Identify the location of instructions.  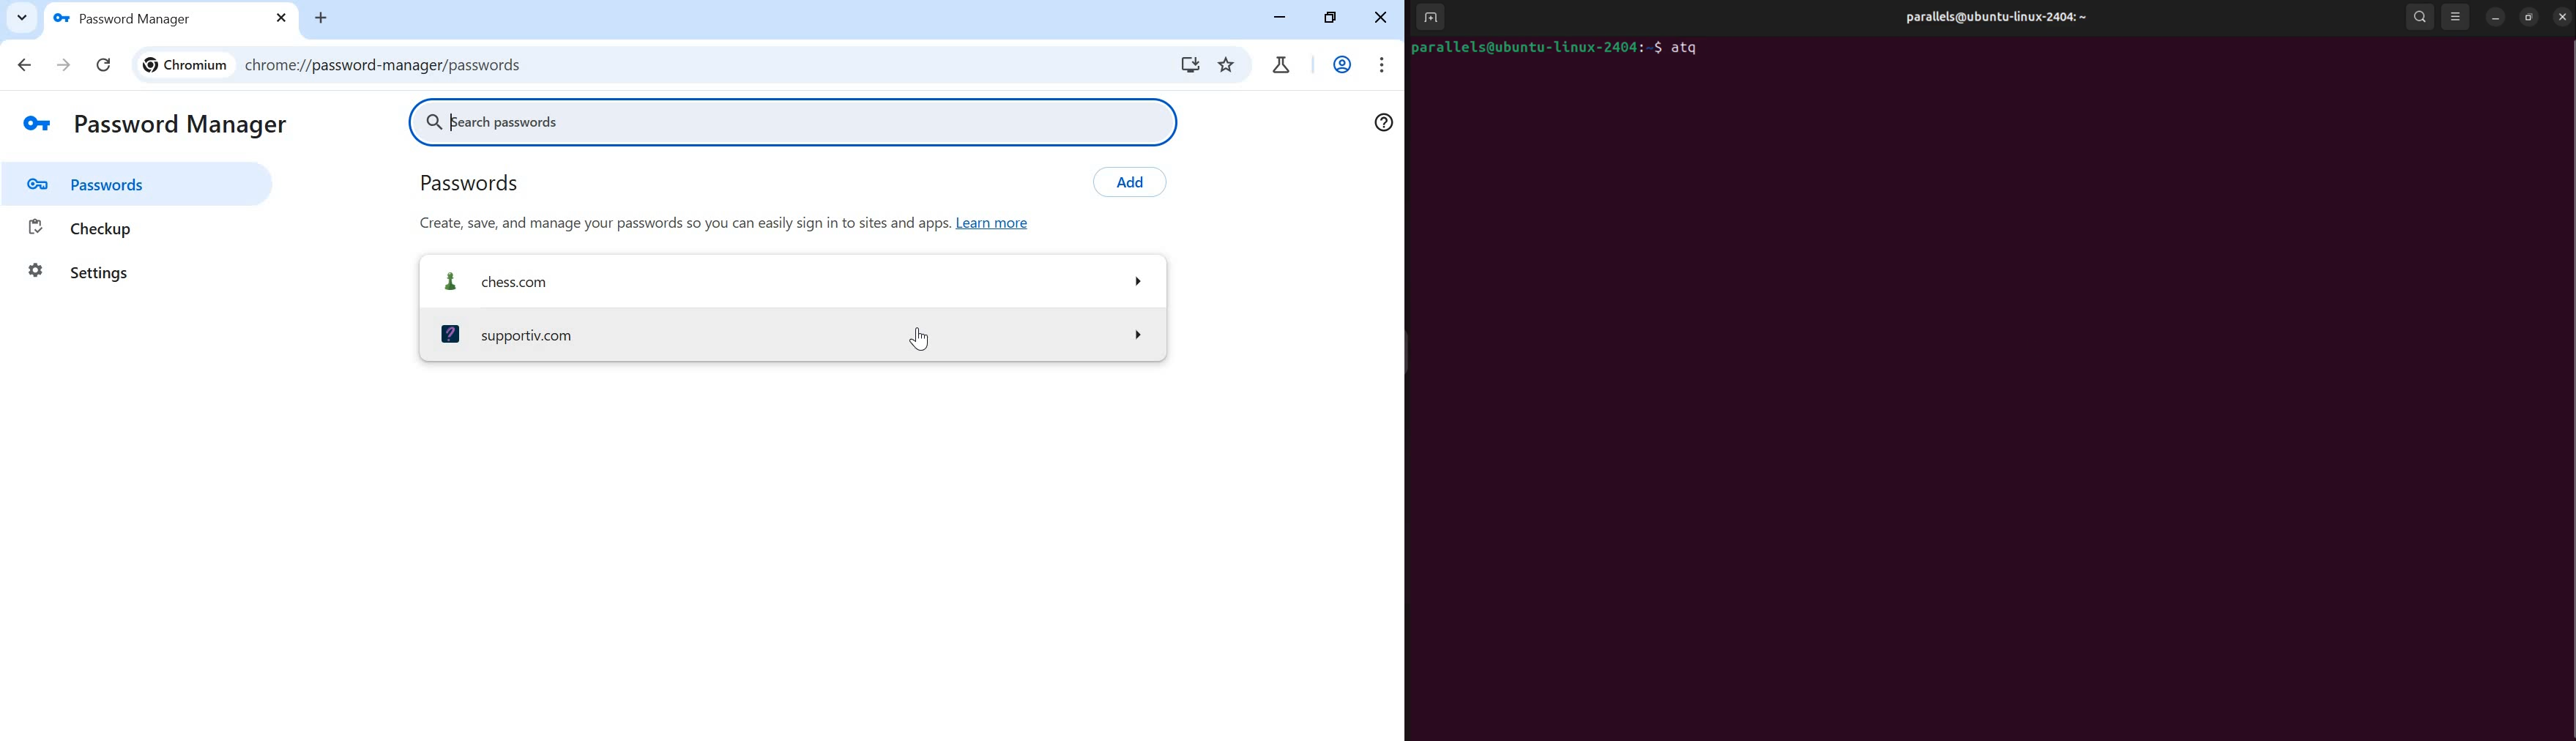
(740, 223).